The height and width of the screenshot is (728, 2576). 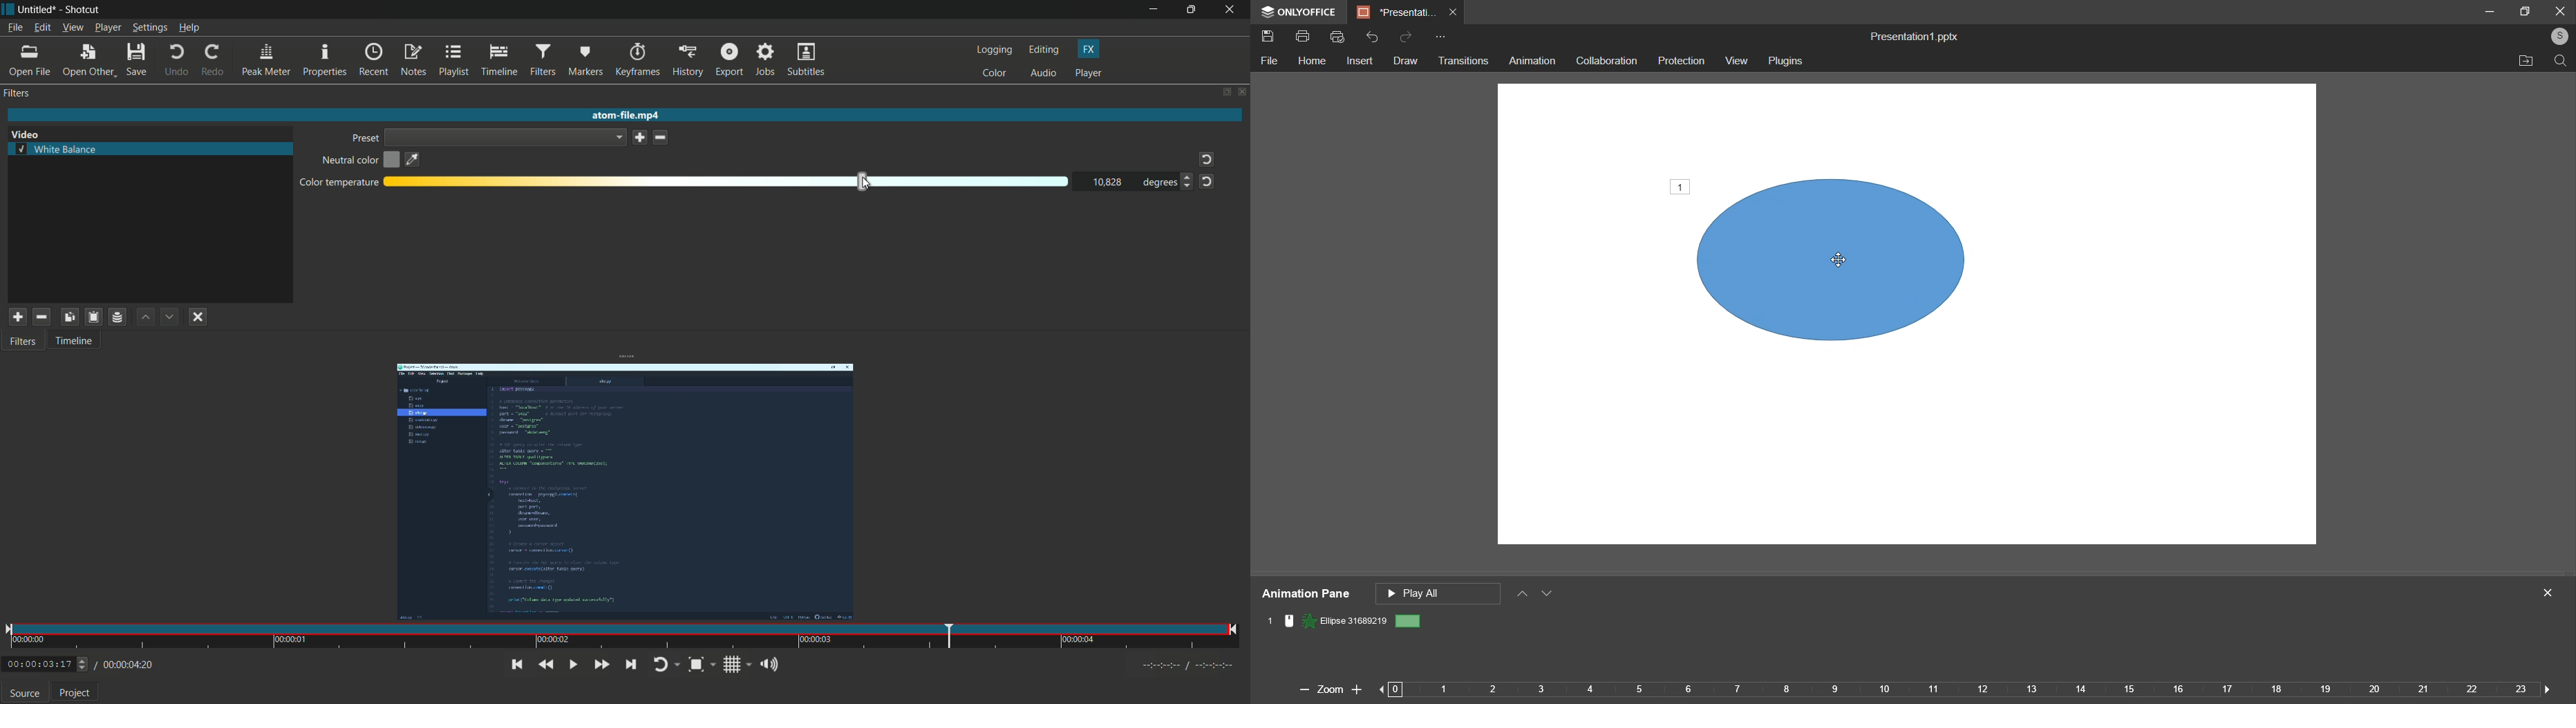 I want to click on timeline tab, so click(x=76, y=340).